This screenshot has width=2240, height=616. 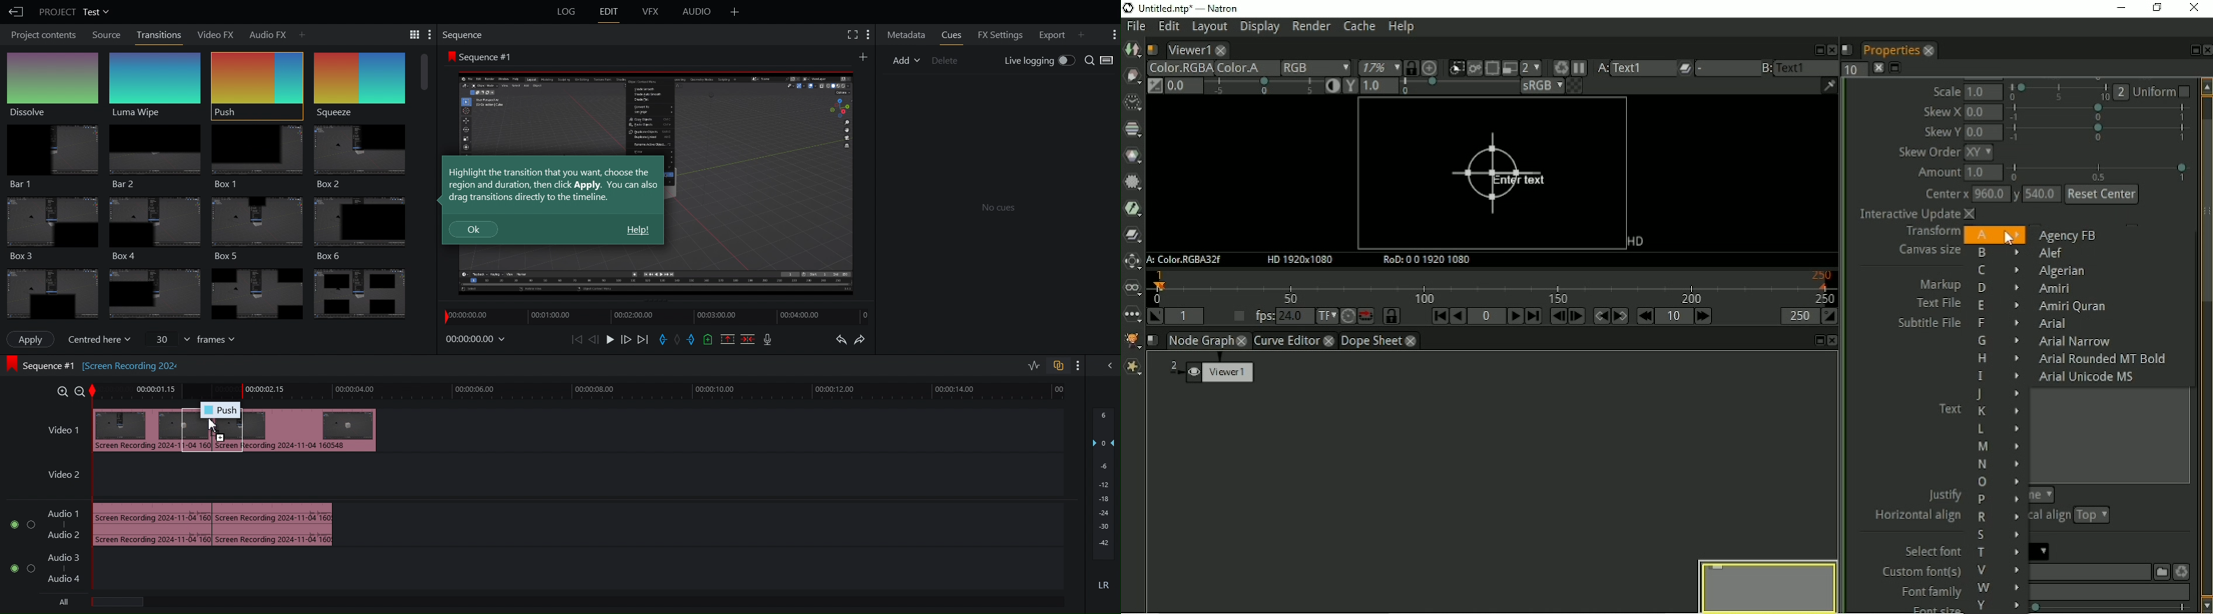 I want to click on All, so click(x=67, y=603).